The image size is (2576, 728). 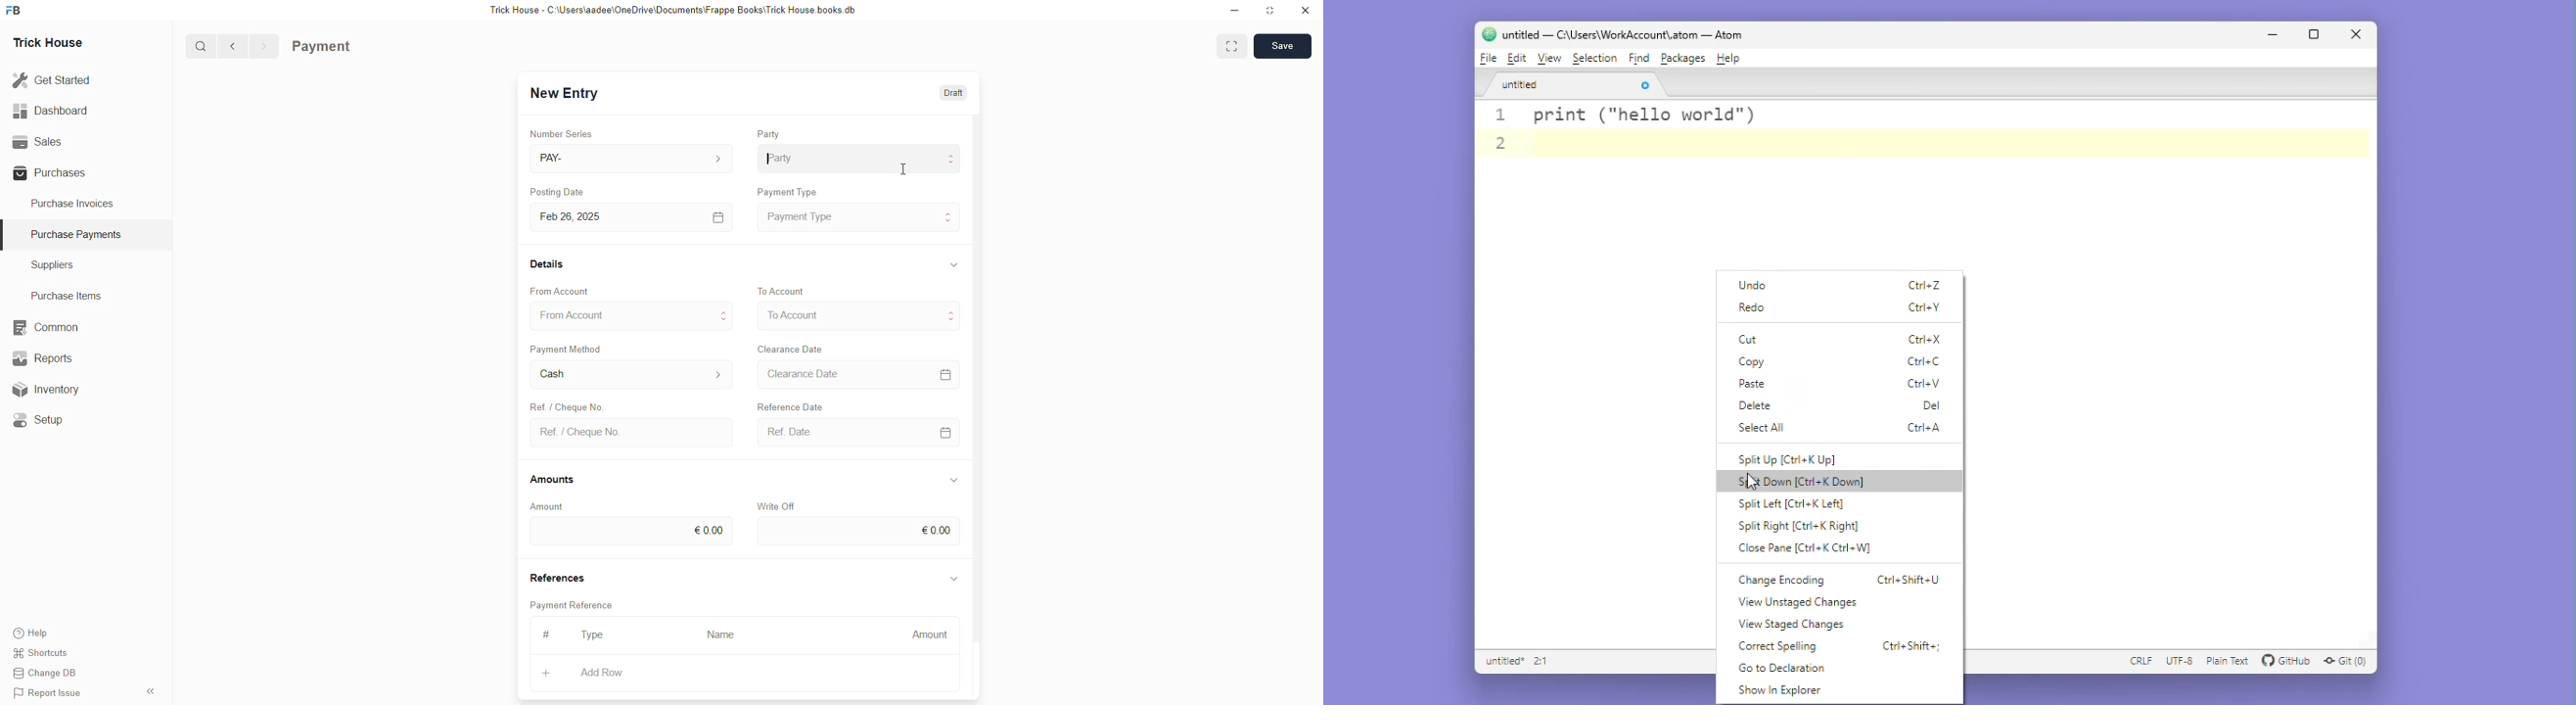 I want to click on Name, so click(x=721, y=635).